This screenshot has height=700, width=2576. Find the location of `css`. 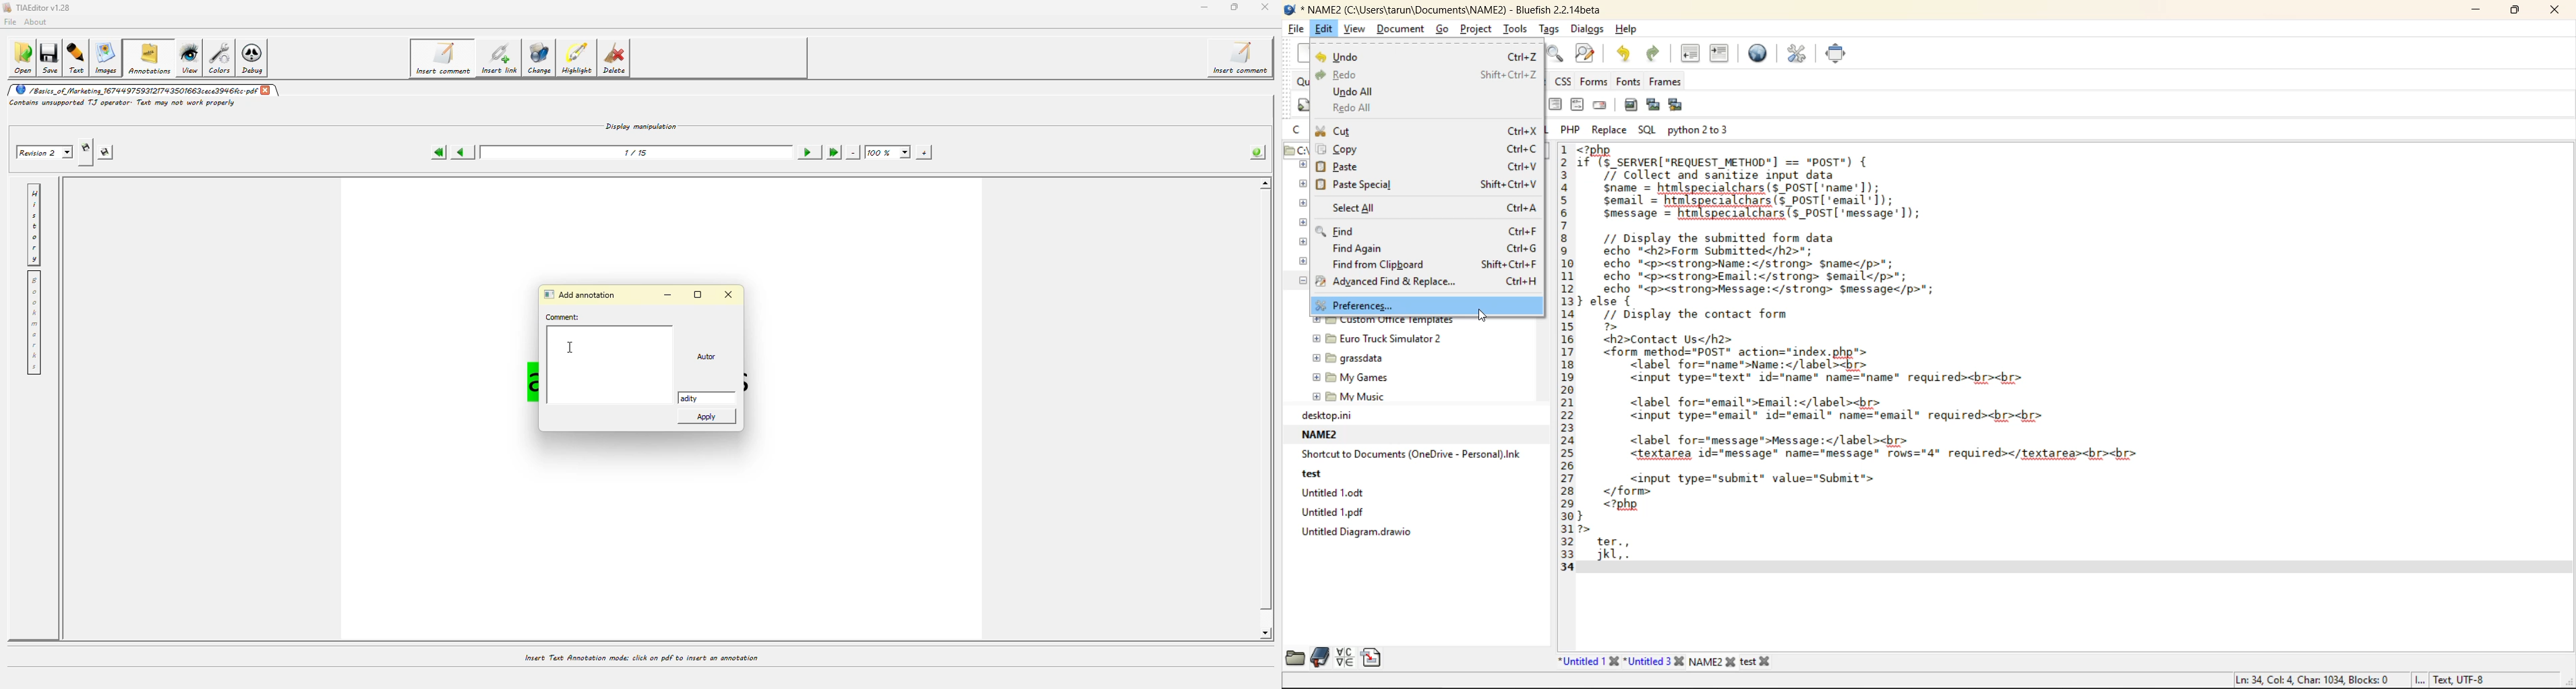

css is located at coordinates (1561, 80).